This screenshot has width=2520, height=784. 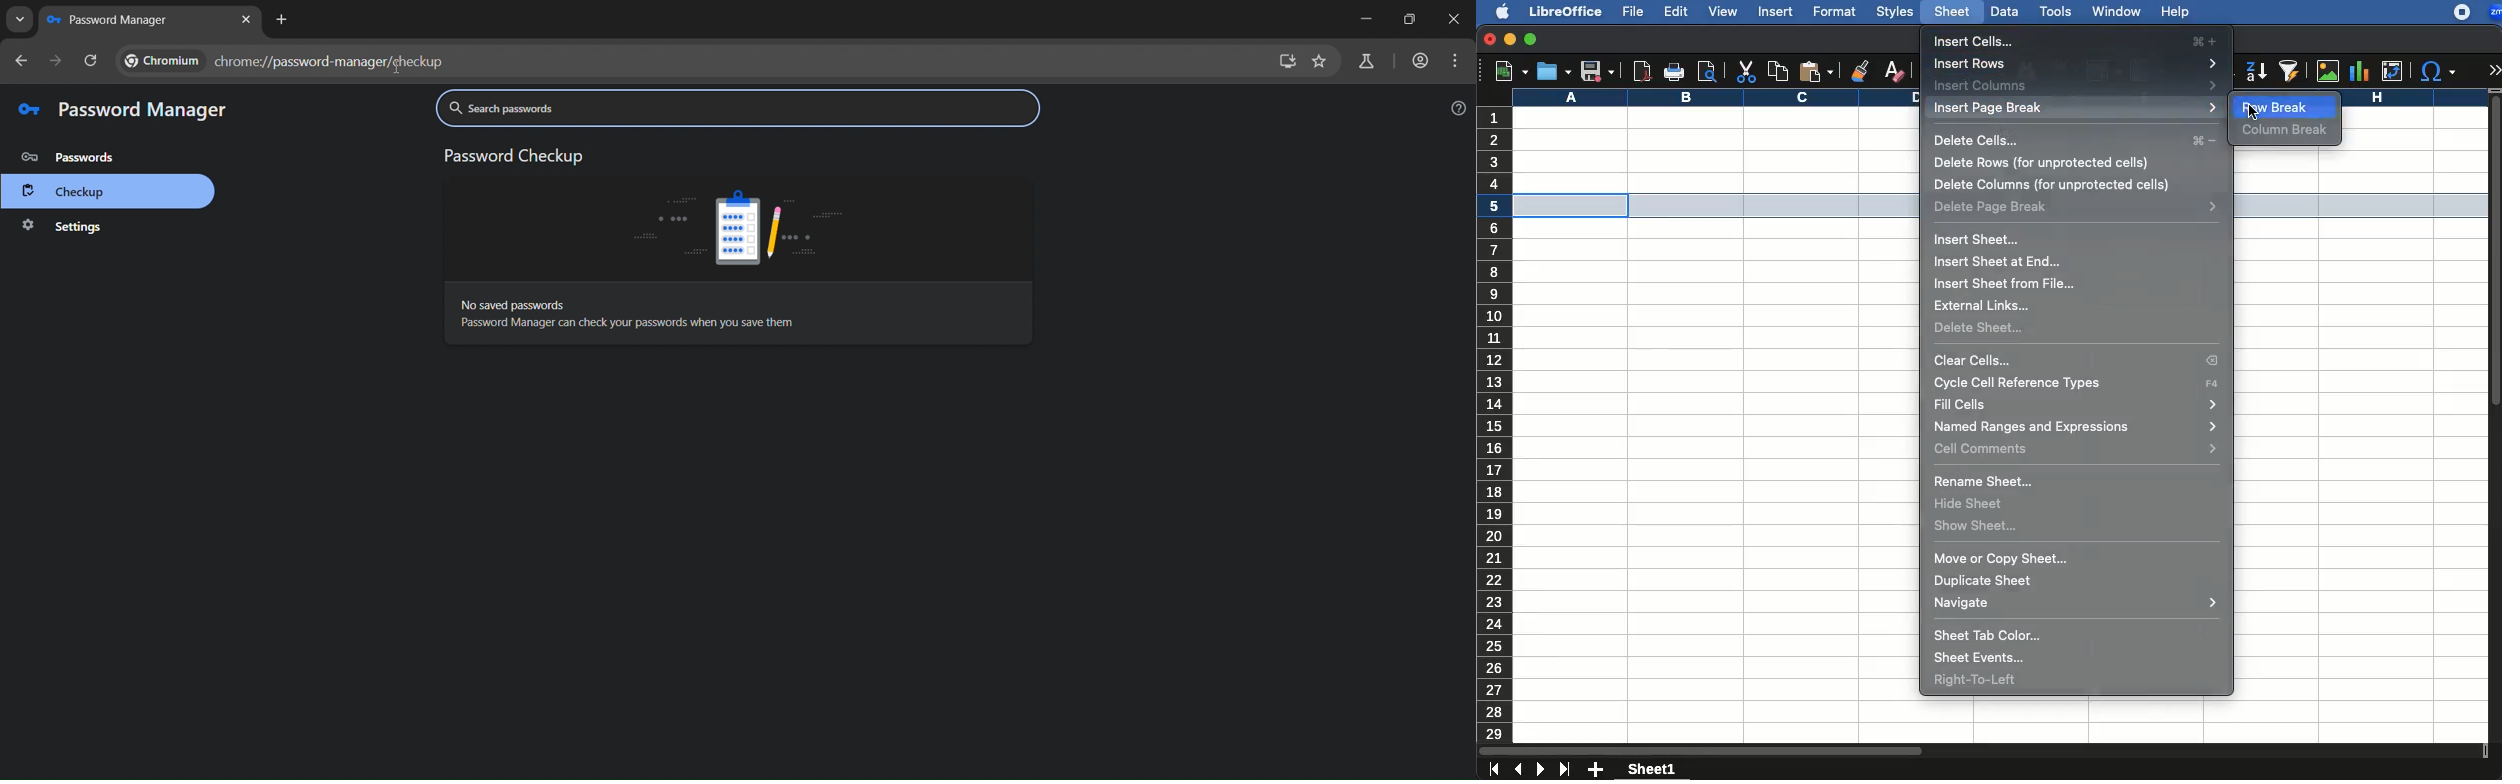 I want to click on rename sheet, so click(x=1987, y=482).